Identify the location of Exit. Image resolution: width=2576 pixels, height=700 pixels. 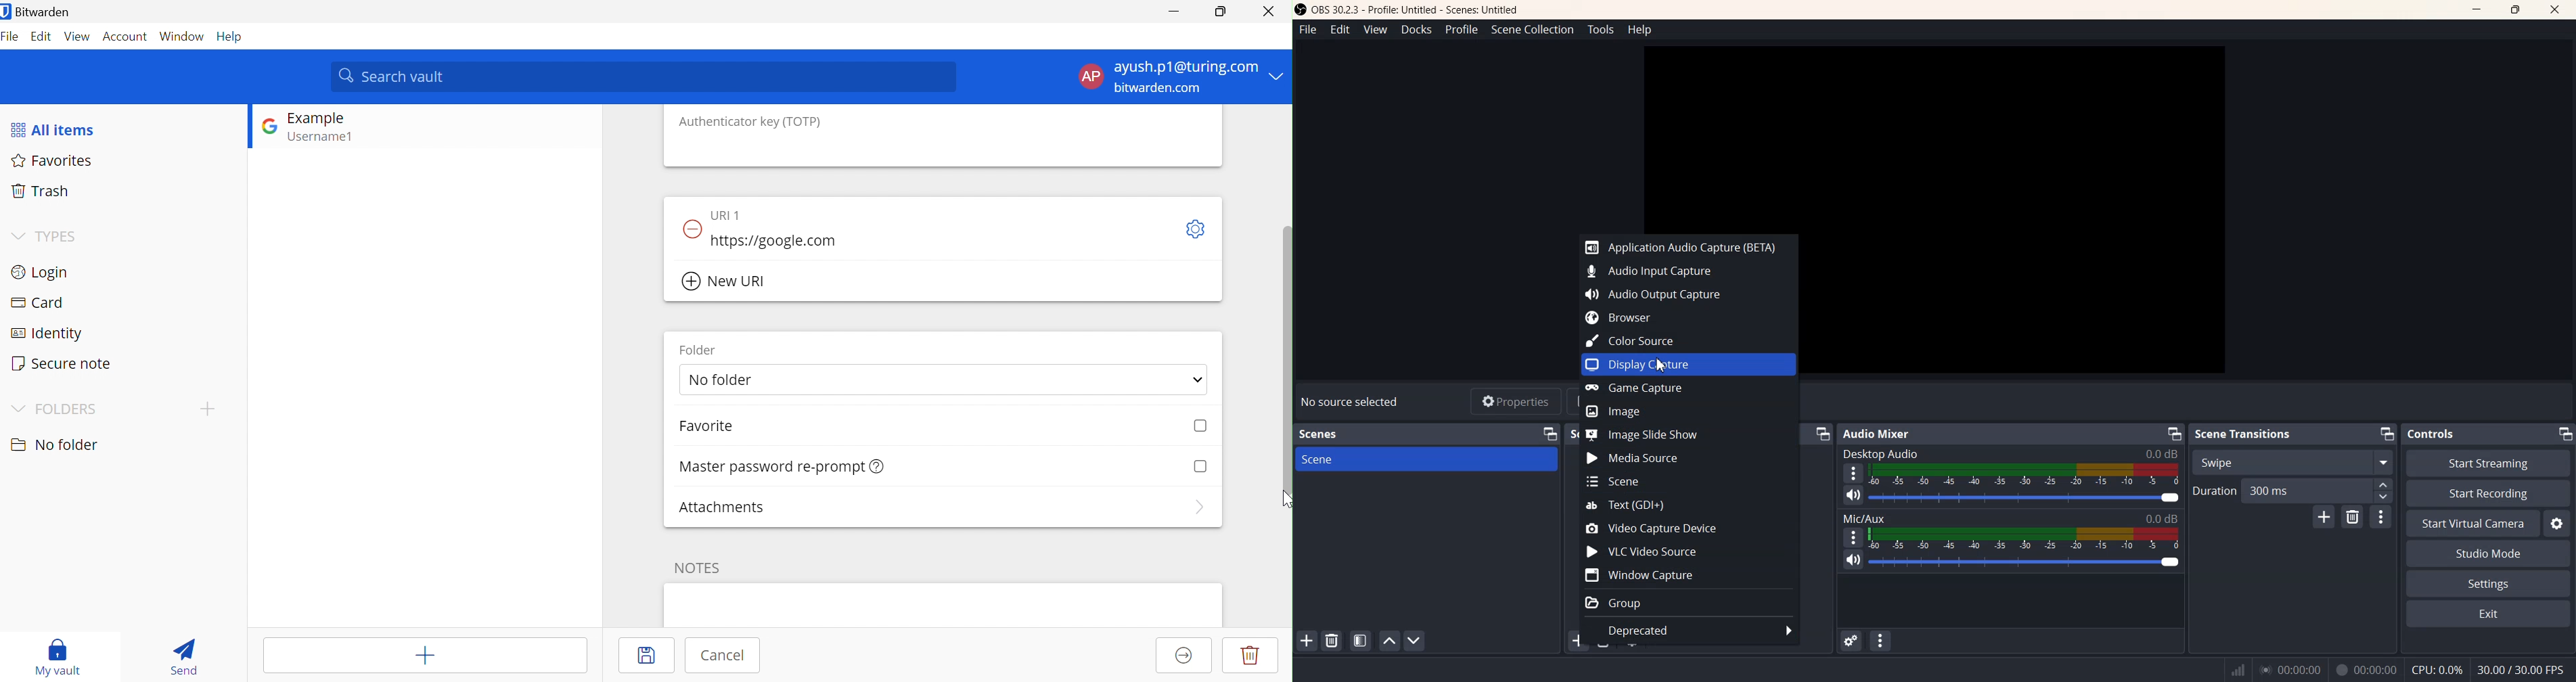
(2487, 614).